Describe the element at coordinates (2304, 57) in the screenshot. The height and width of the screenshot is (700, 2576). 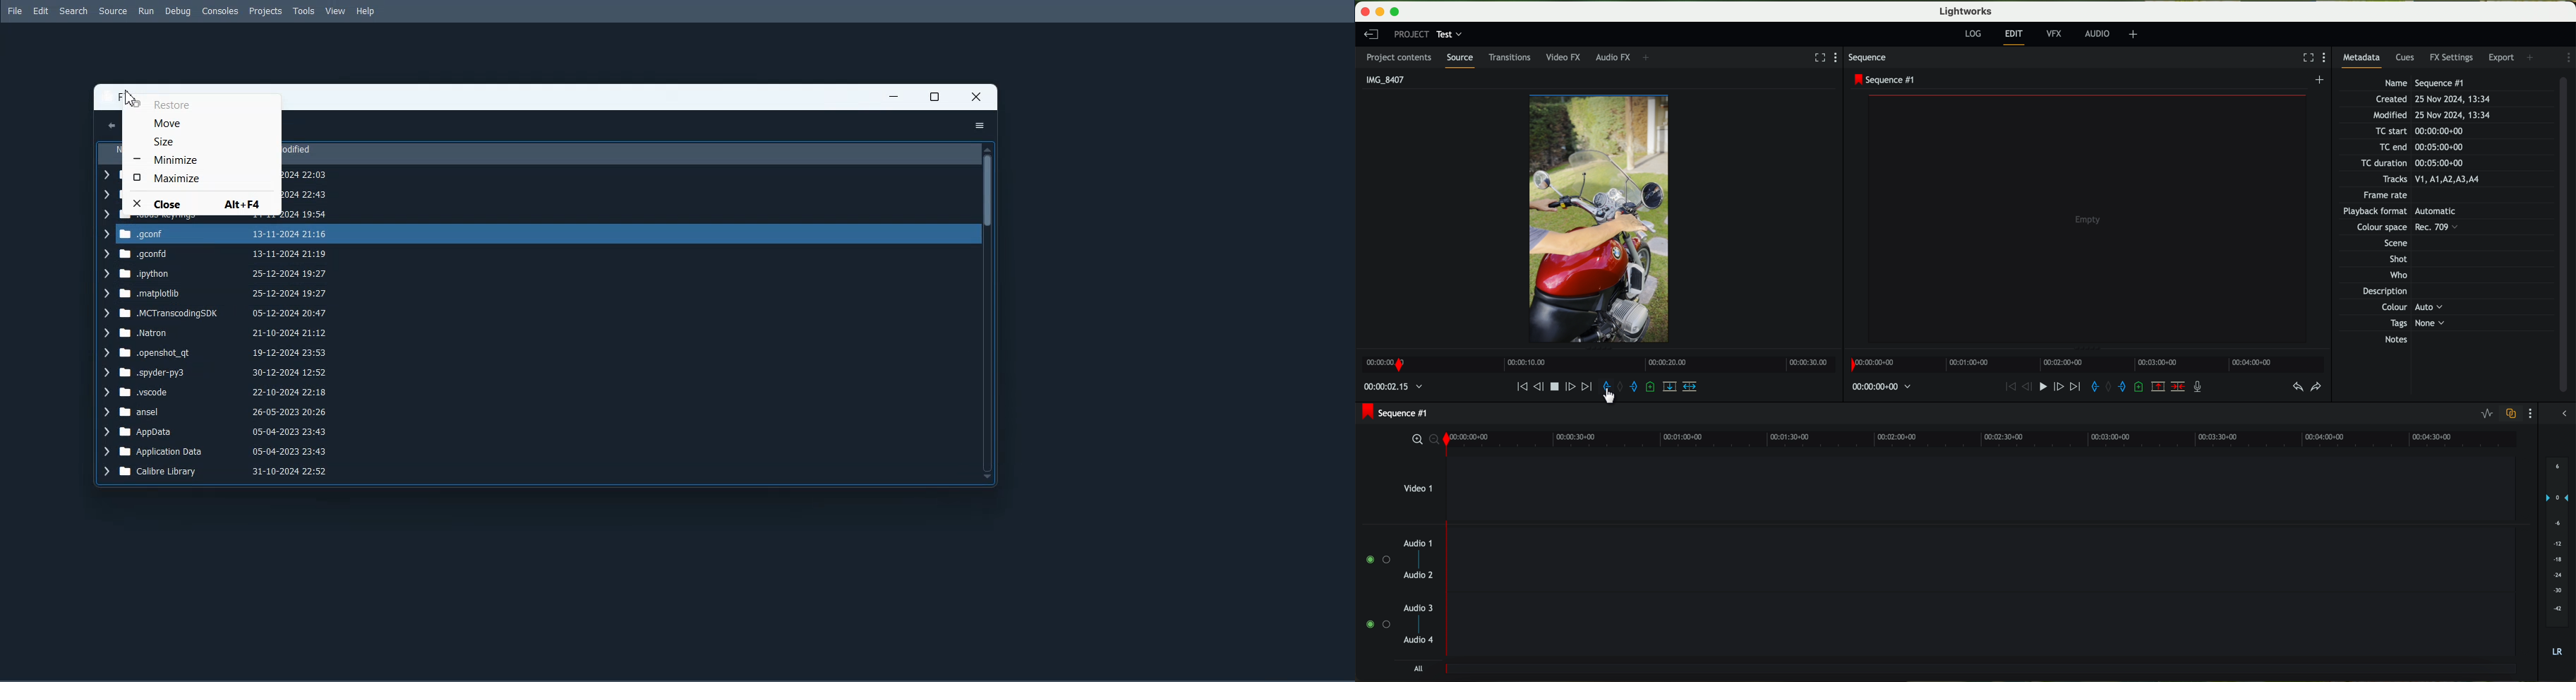
I see `fullscreen` at that location.